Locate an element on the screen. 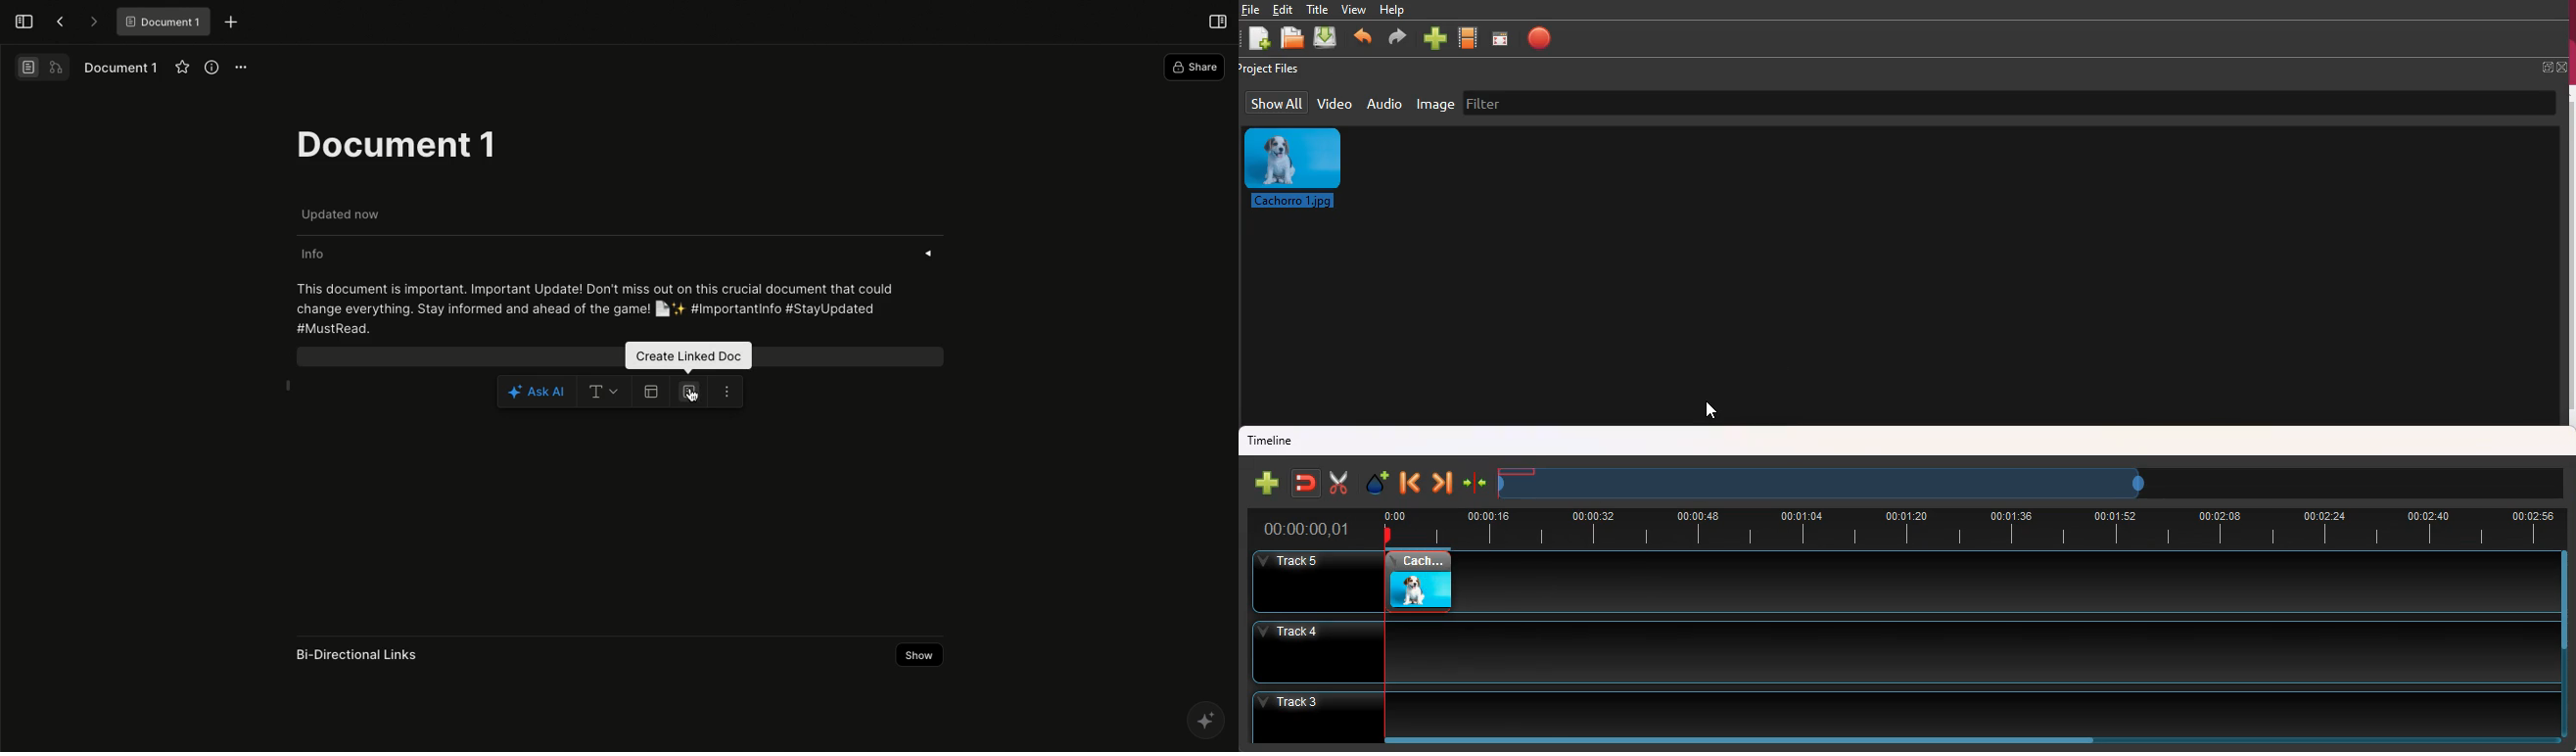  Favourite is located at coordinates (182, 67).